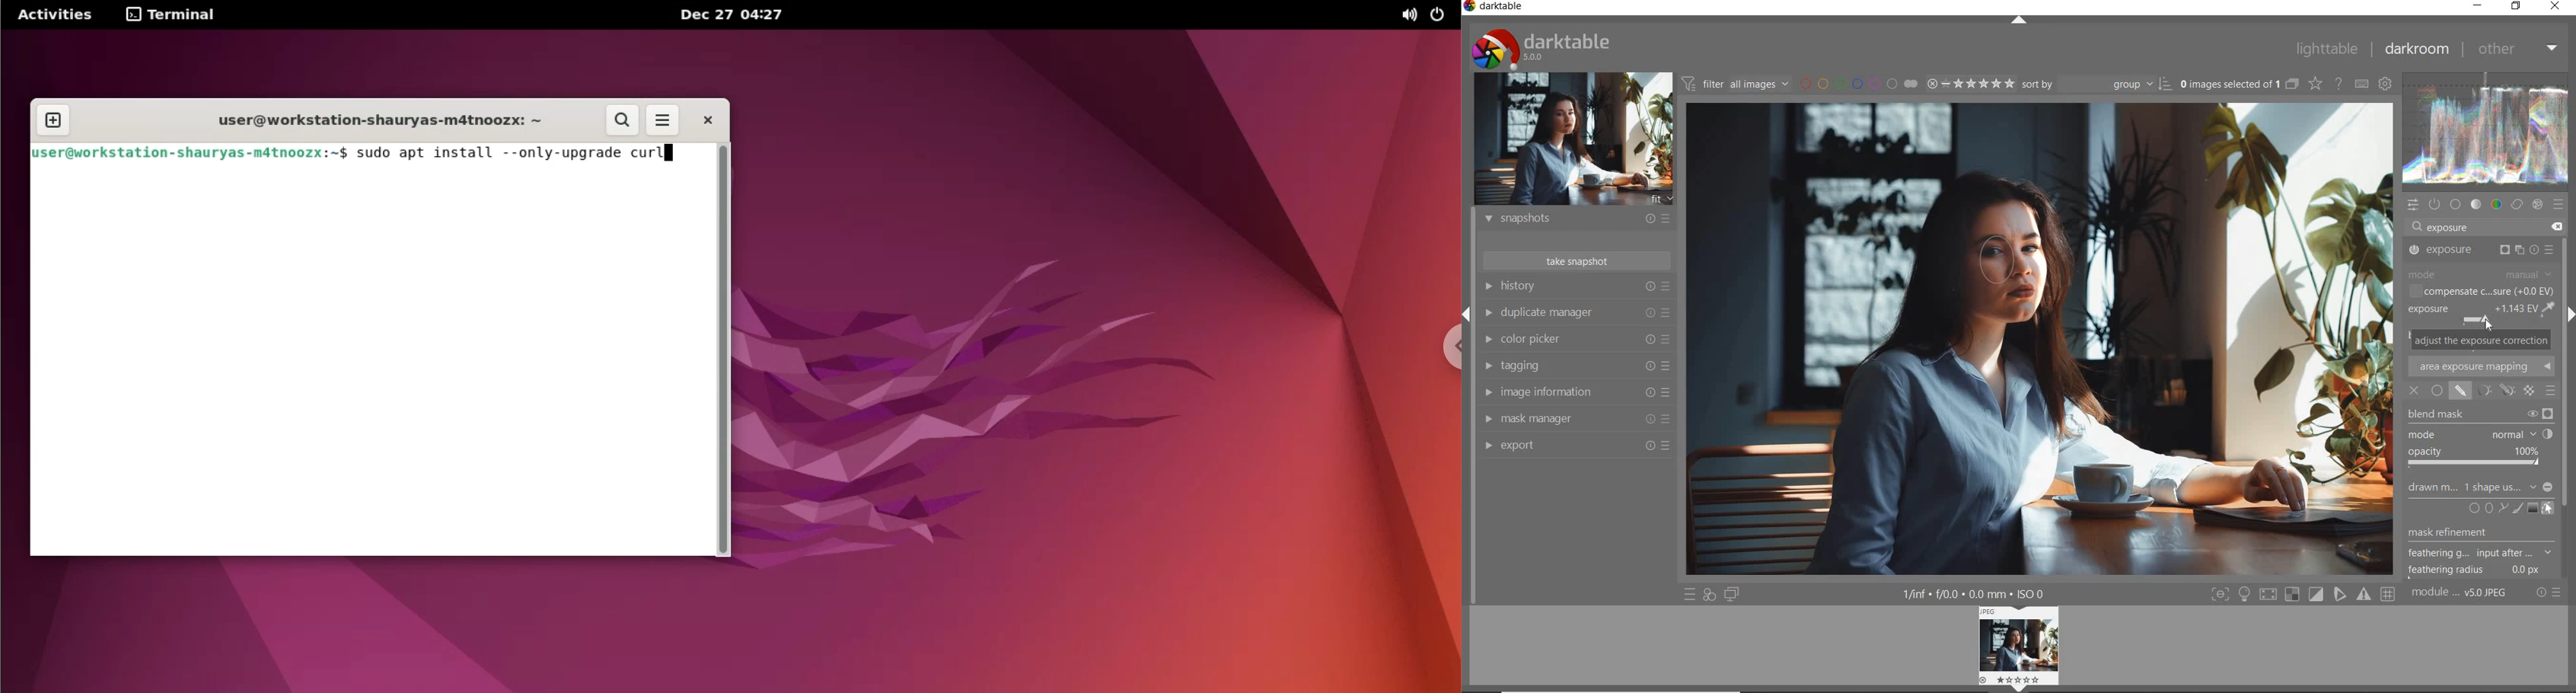 The width and height of the screenshot is (2576, 700). What do you see at coordinates (2456, 204) in the screenshot?
I see `base` at bounding box center [2456, 204].